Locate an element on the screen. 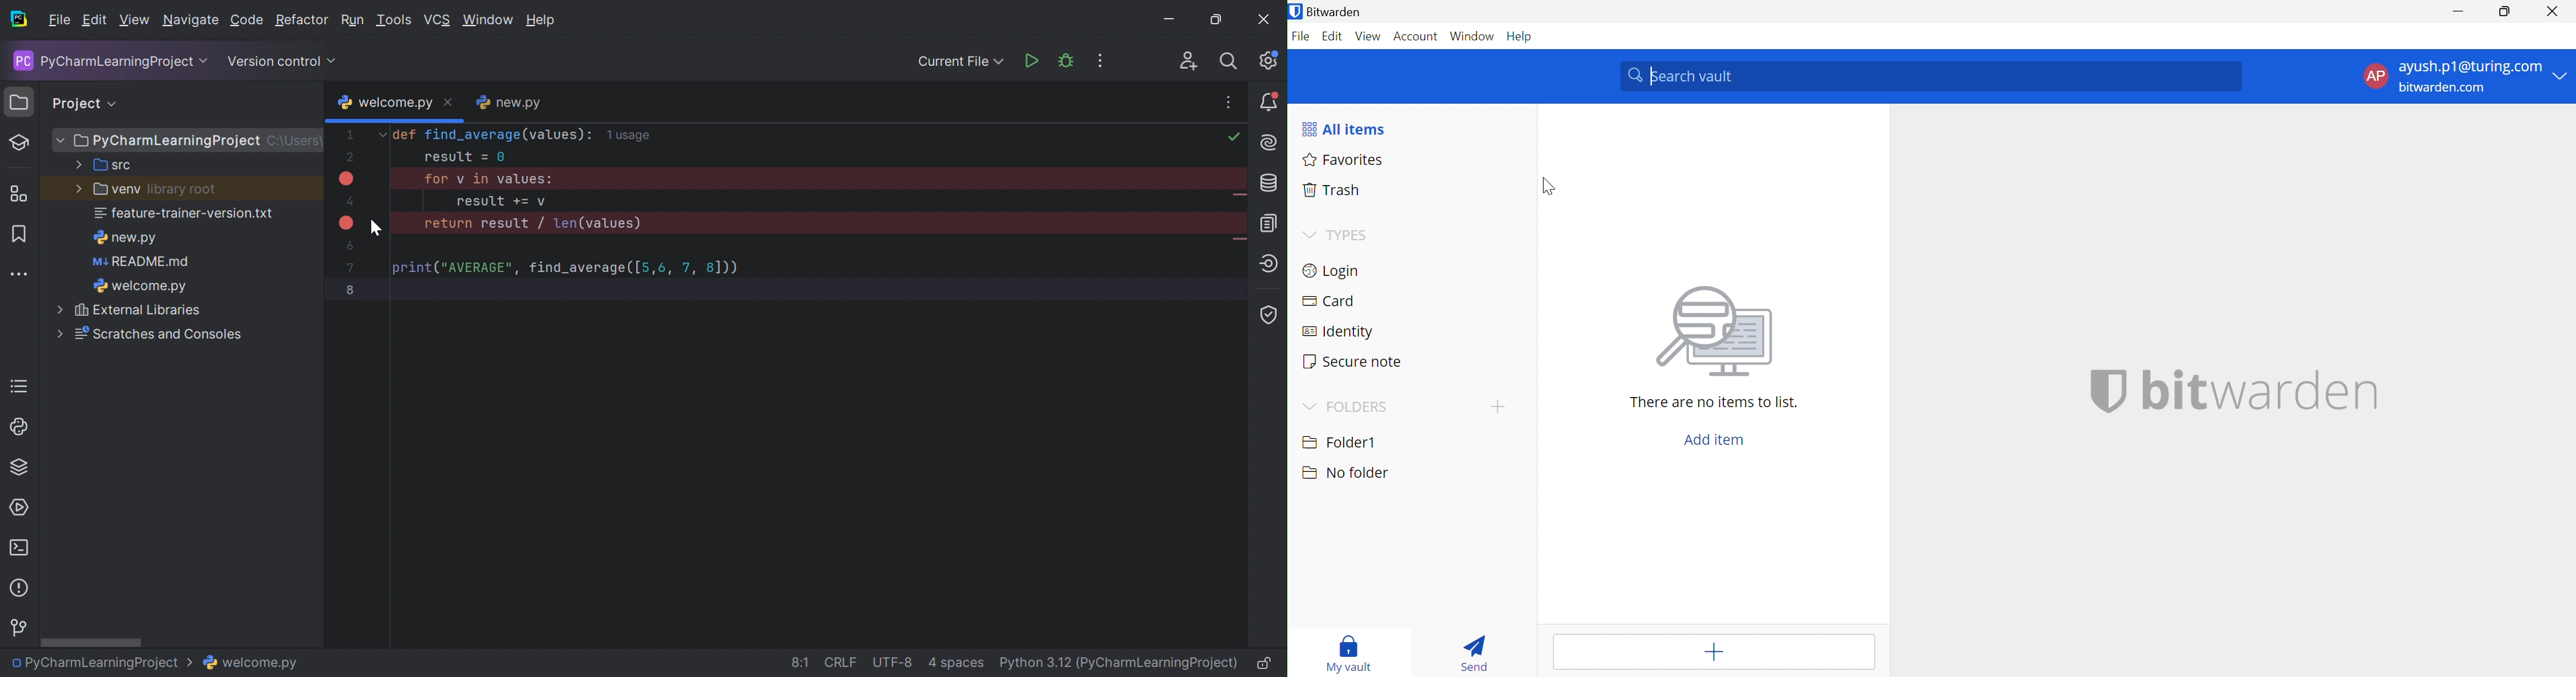 The height and width of the screenshot is (700, 2576). 2 is located at coordinates (349, 160).